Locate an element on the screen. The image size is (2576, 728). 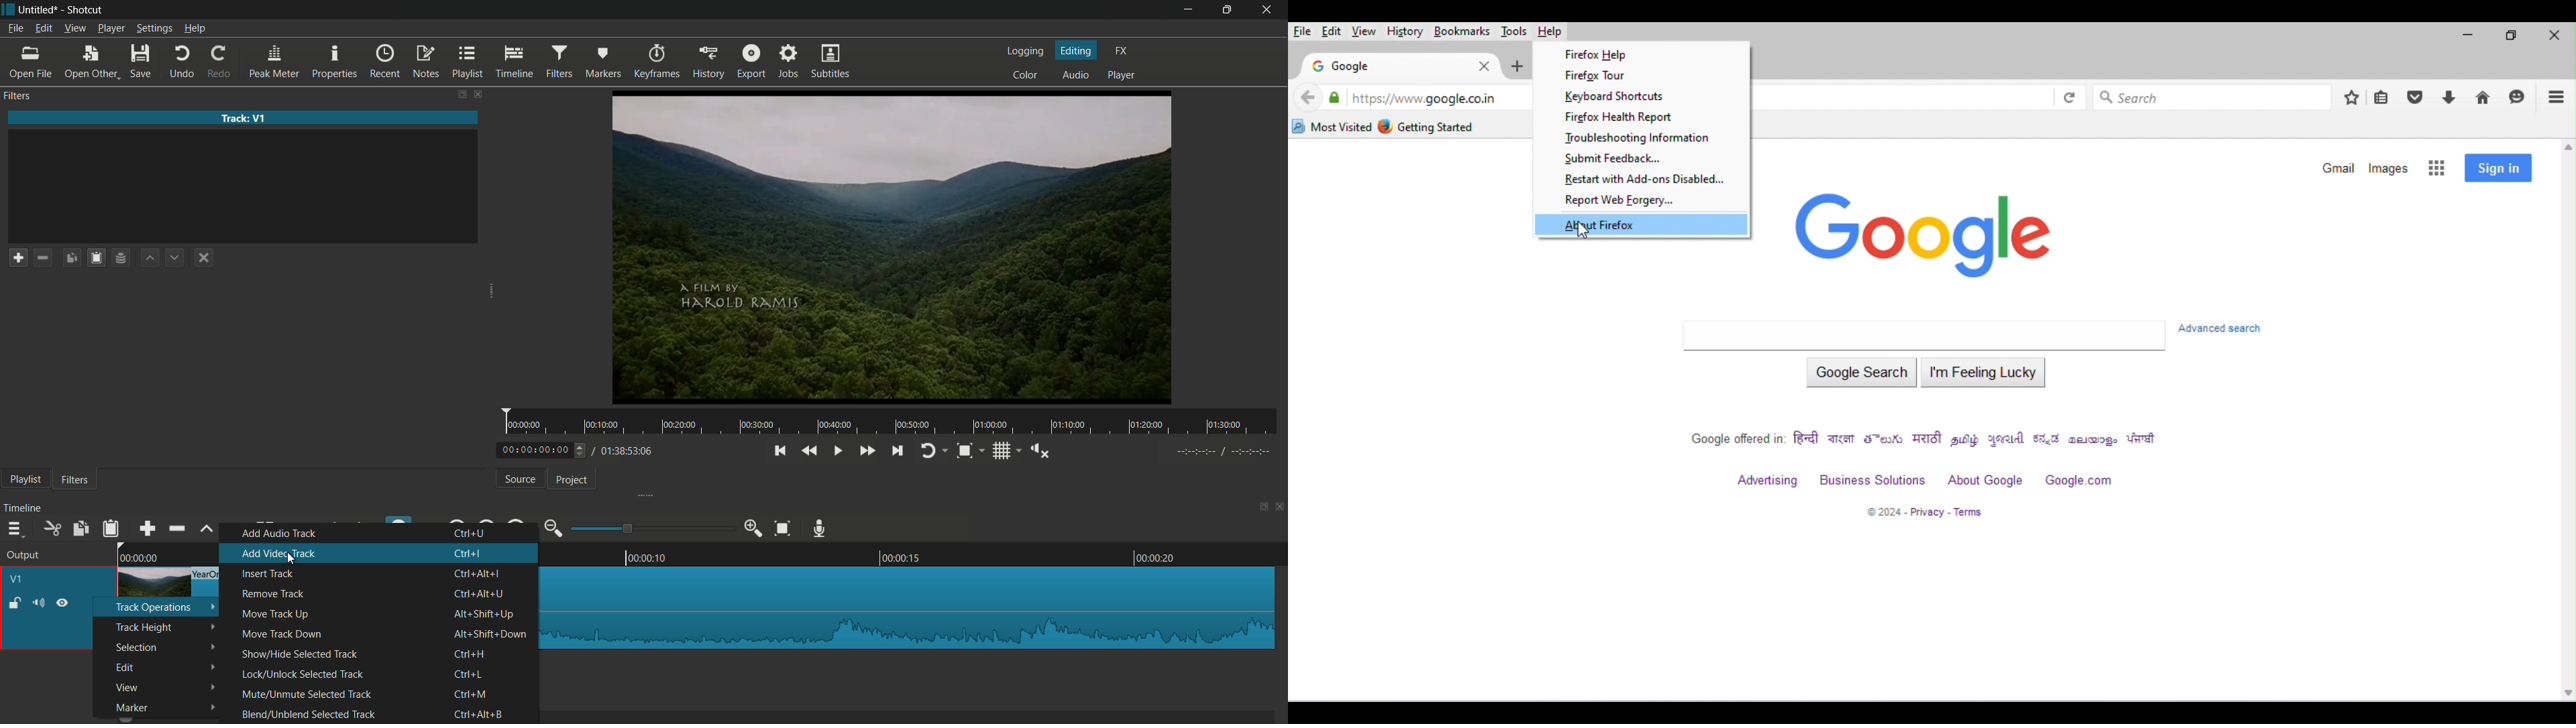
minimize is located at coordinates (2466, 38).